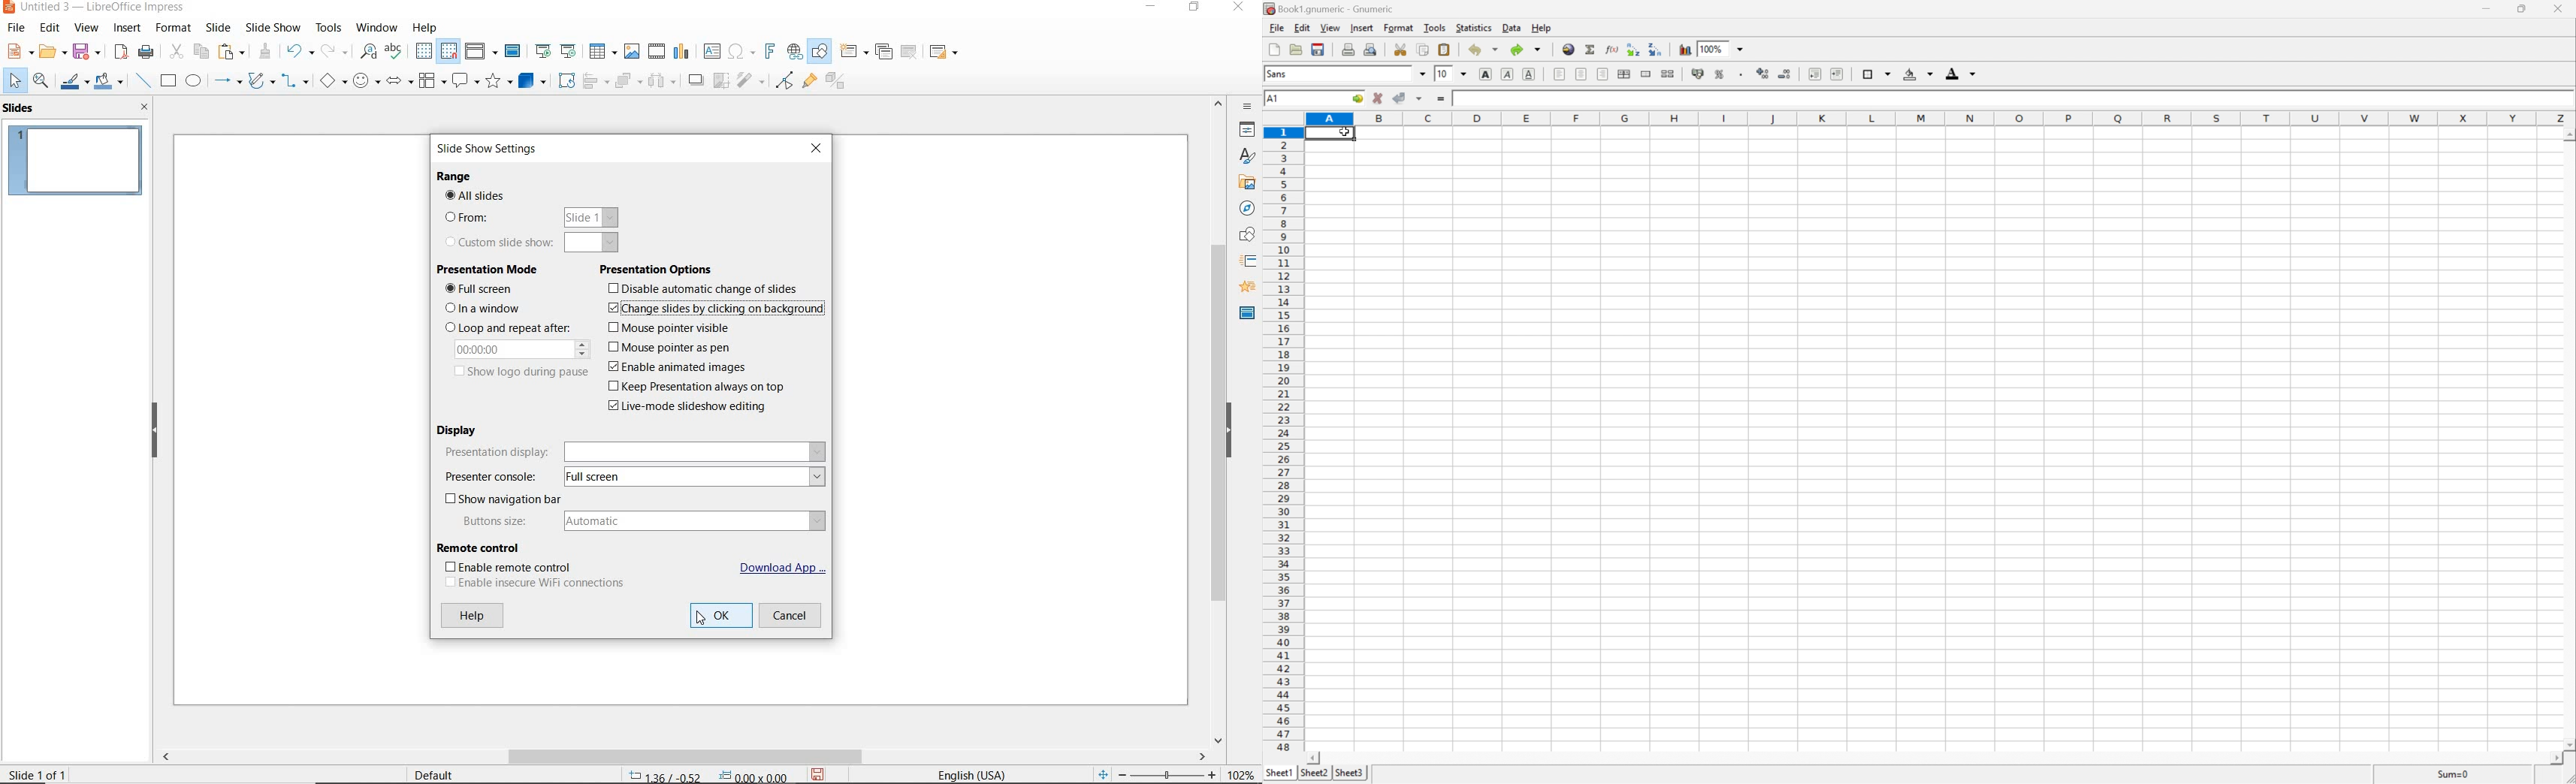 Image resolution: width=2576 pixels, height=784 pixels. I want to click on CONNECTORS, so click(295, 80).